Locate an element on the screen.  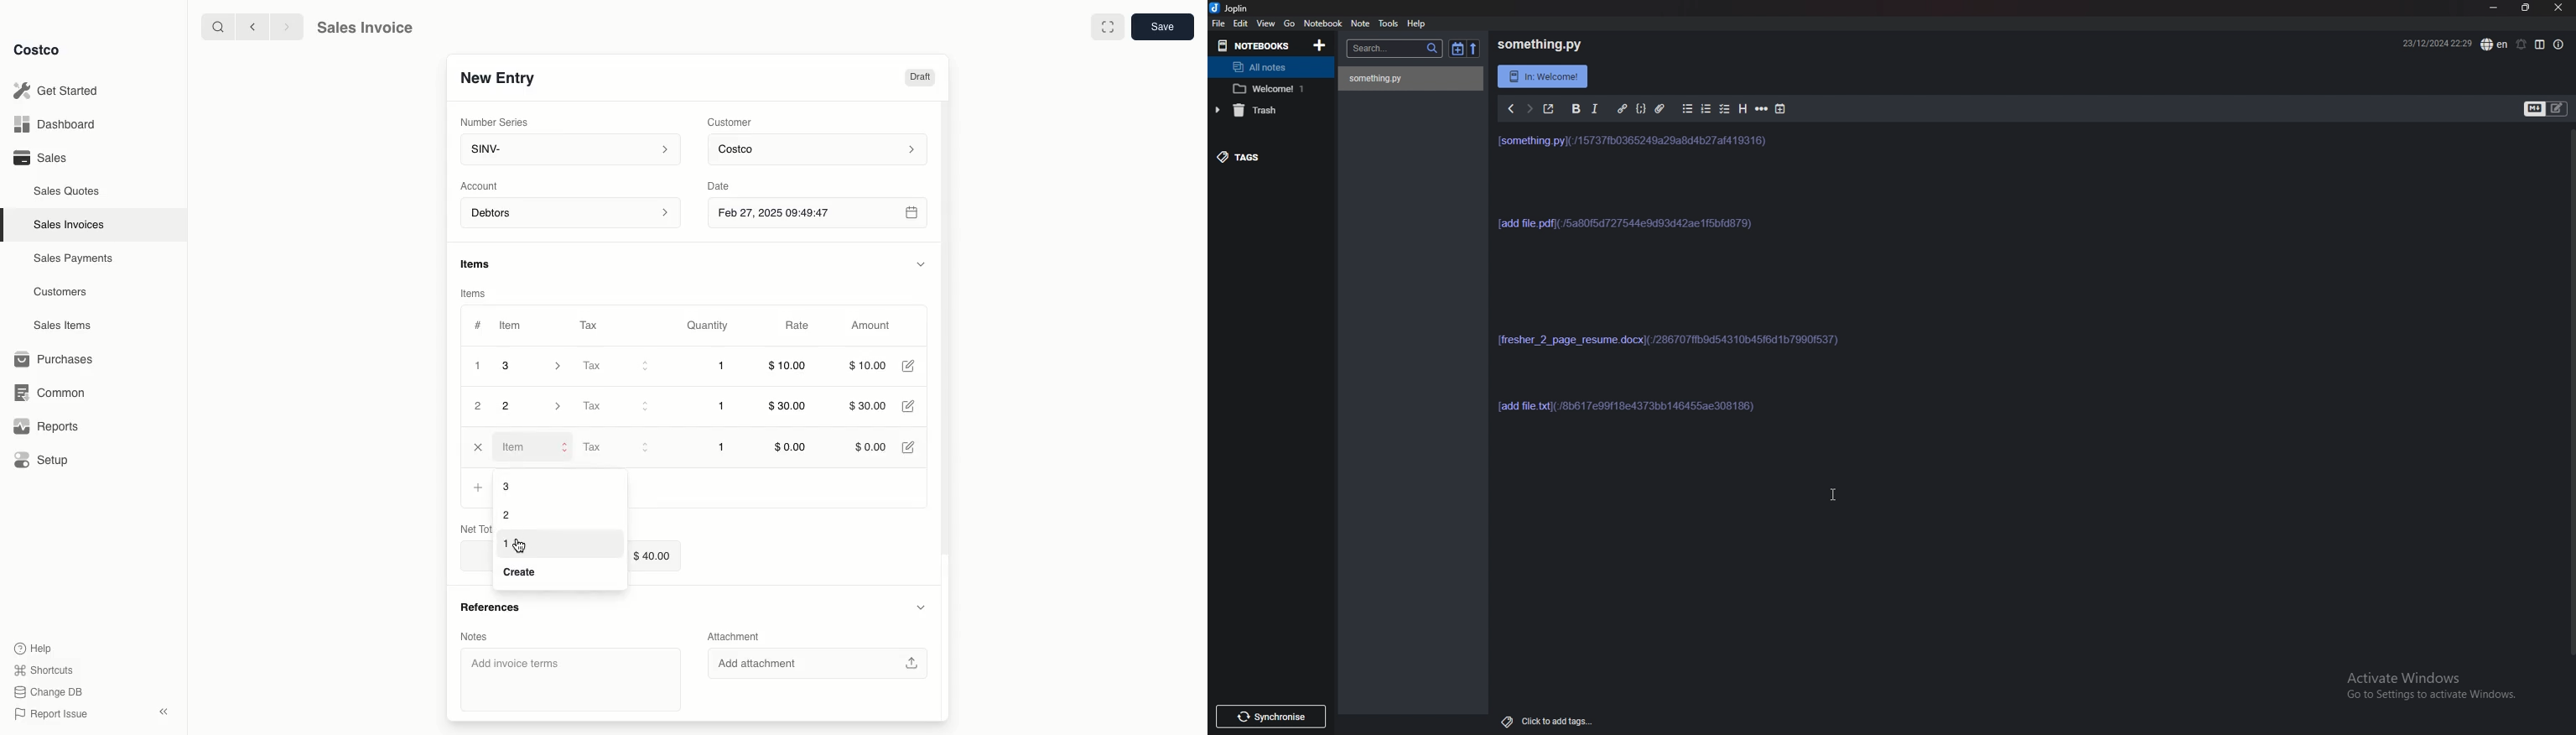
All notes is located at coordinates (1272, 69).